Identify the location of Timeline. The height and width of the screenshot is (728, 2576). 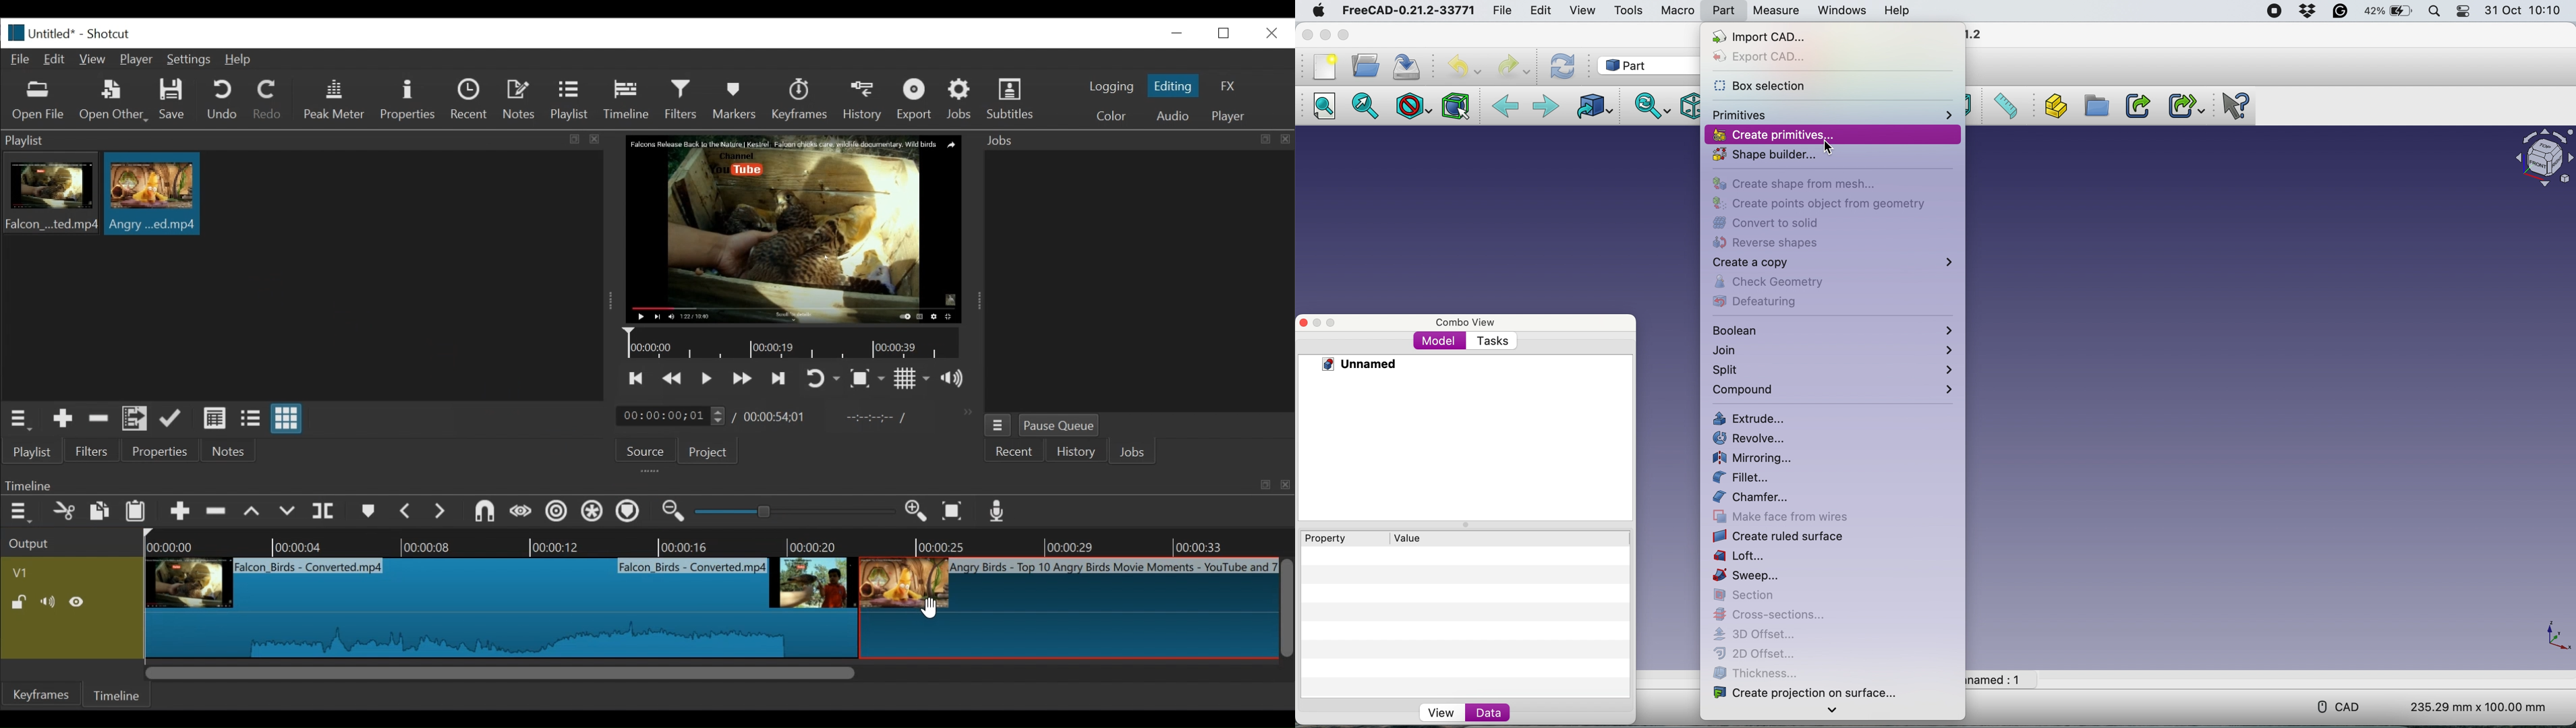
(795, 344).